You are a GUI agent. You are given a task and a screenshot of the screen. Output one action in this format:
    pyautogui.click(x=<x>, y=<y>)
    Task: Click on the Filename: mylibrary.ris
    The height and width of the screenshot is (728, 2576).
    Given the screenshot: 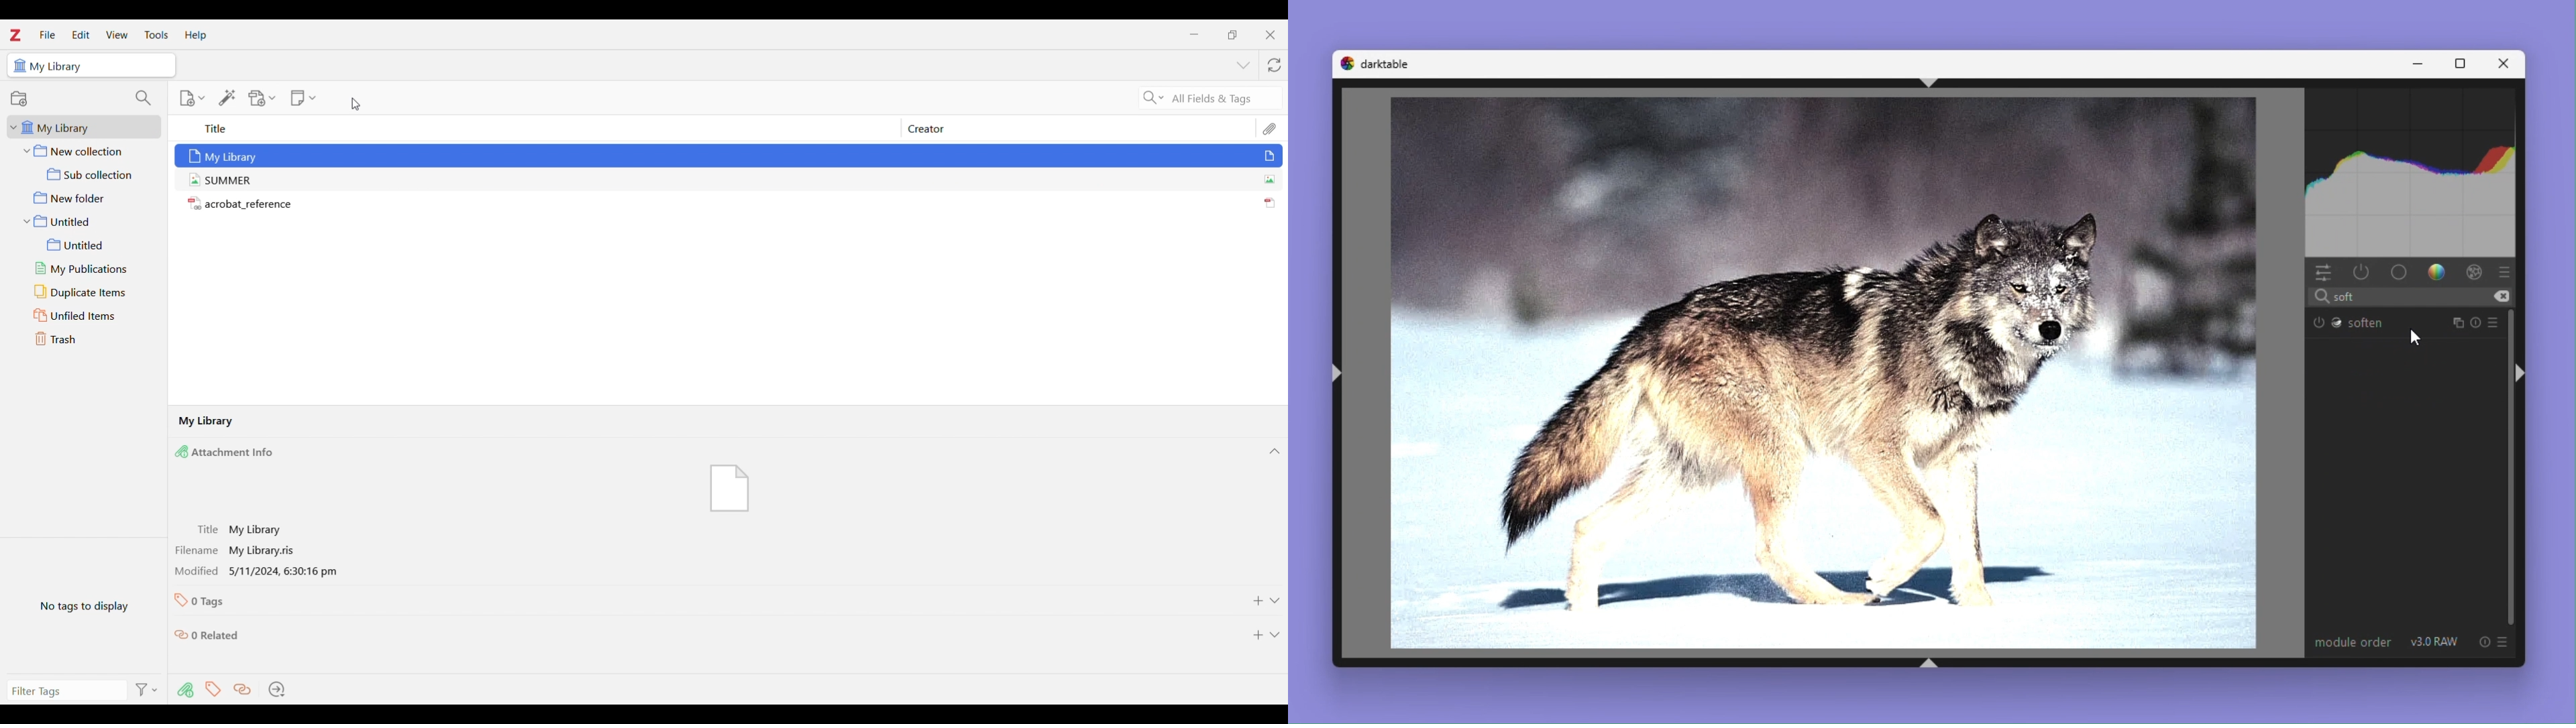 What is the action you would take?
    pyautogui.click(x=248, y=551)
    